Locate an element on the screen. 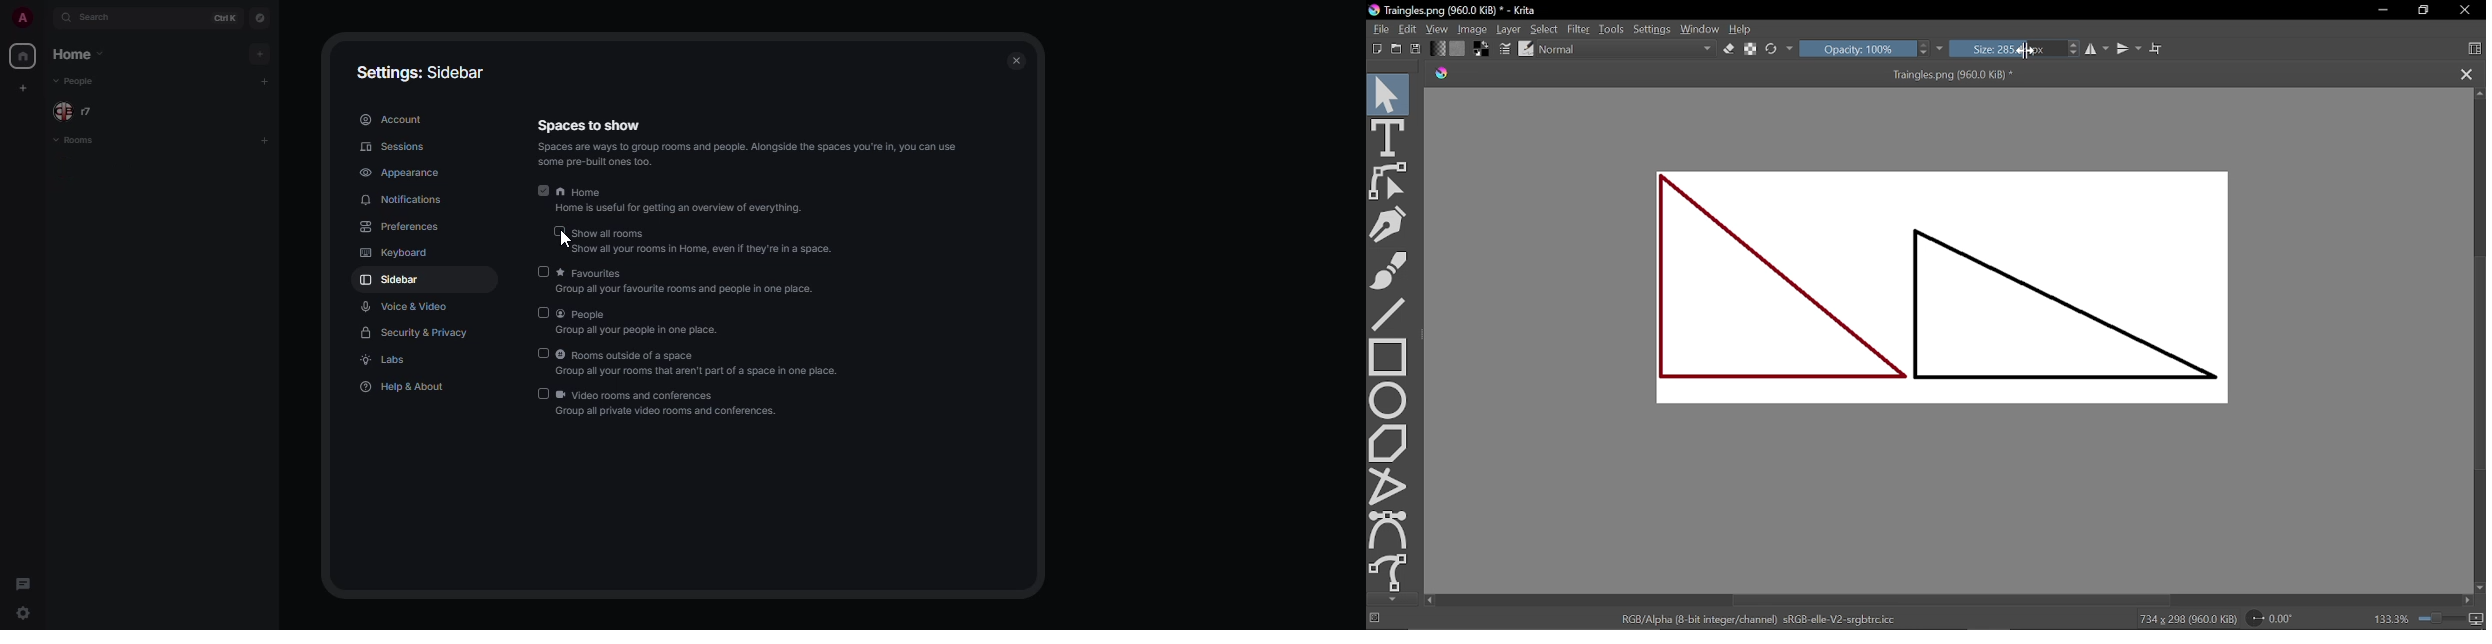 This screenshot has width=2492, height=644. Edit brush settings is located at coordinates (1503, 50).